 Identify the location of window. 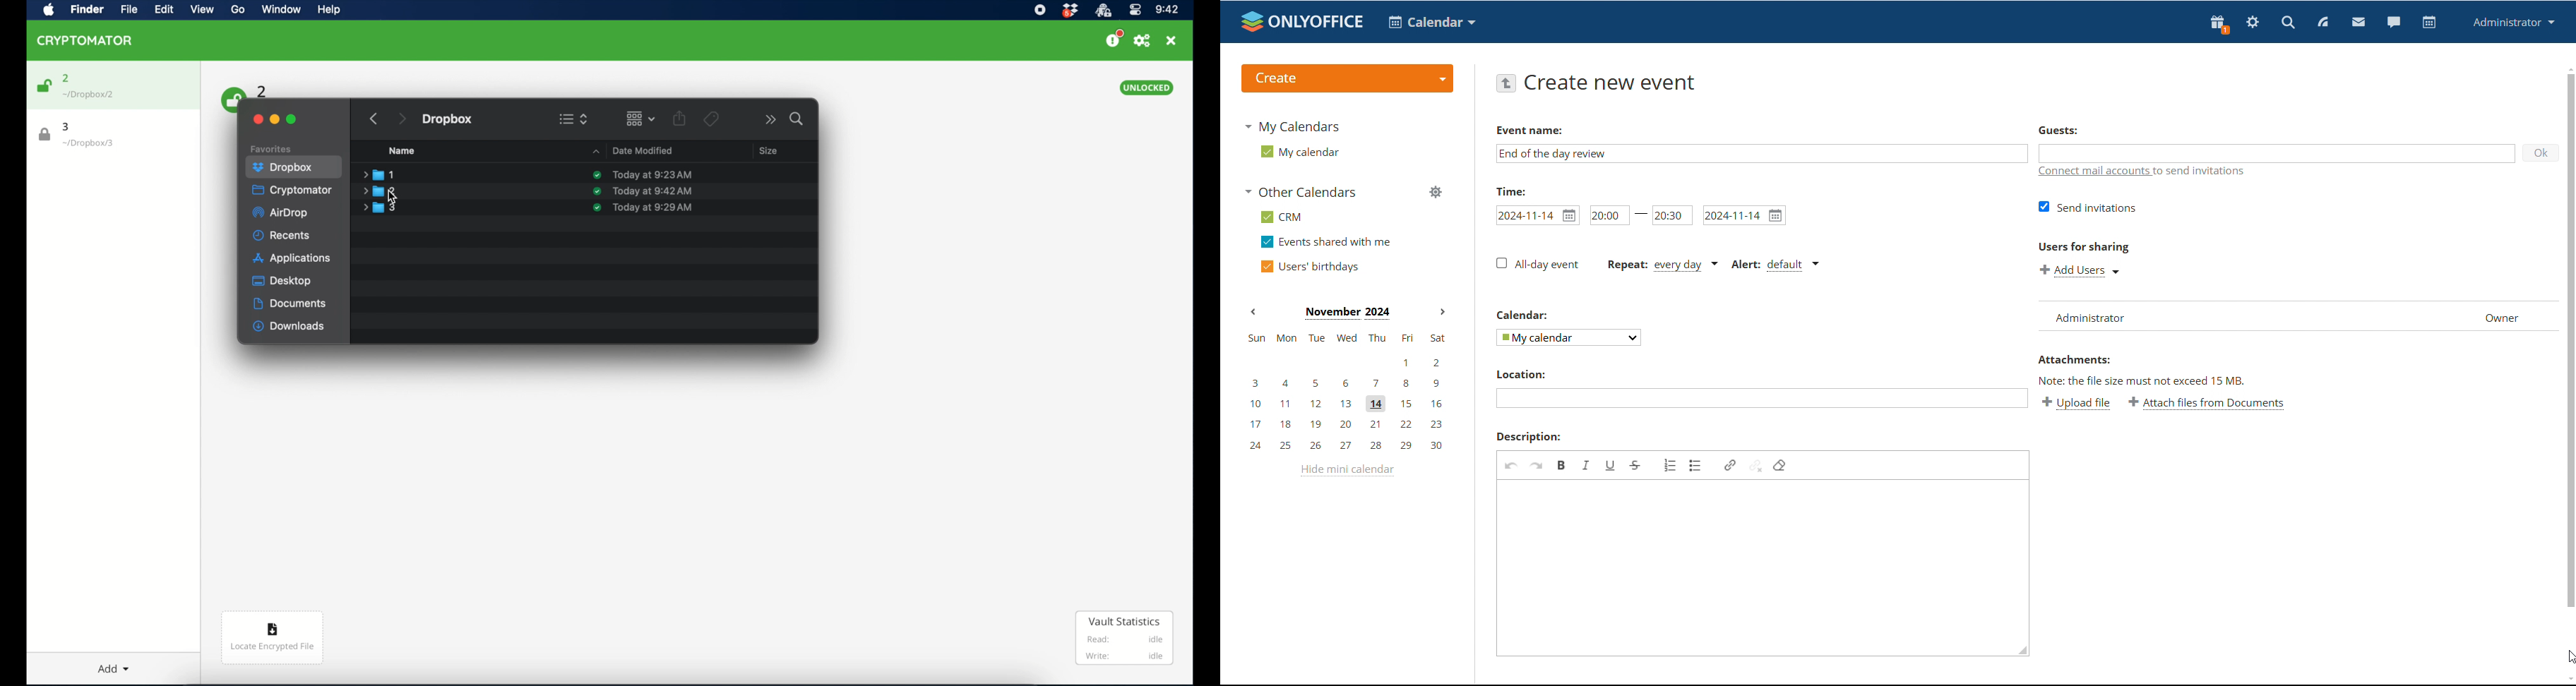
(280, 11).